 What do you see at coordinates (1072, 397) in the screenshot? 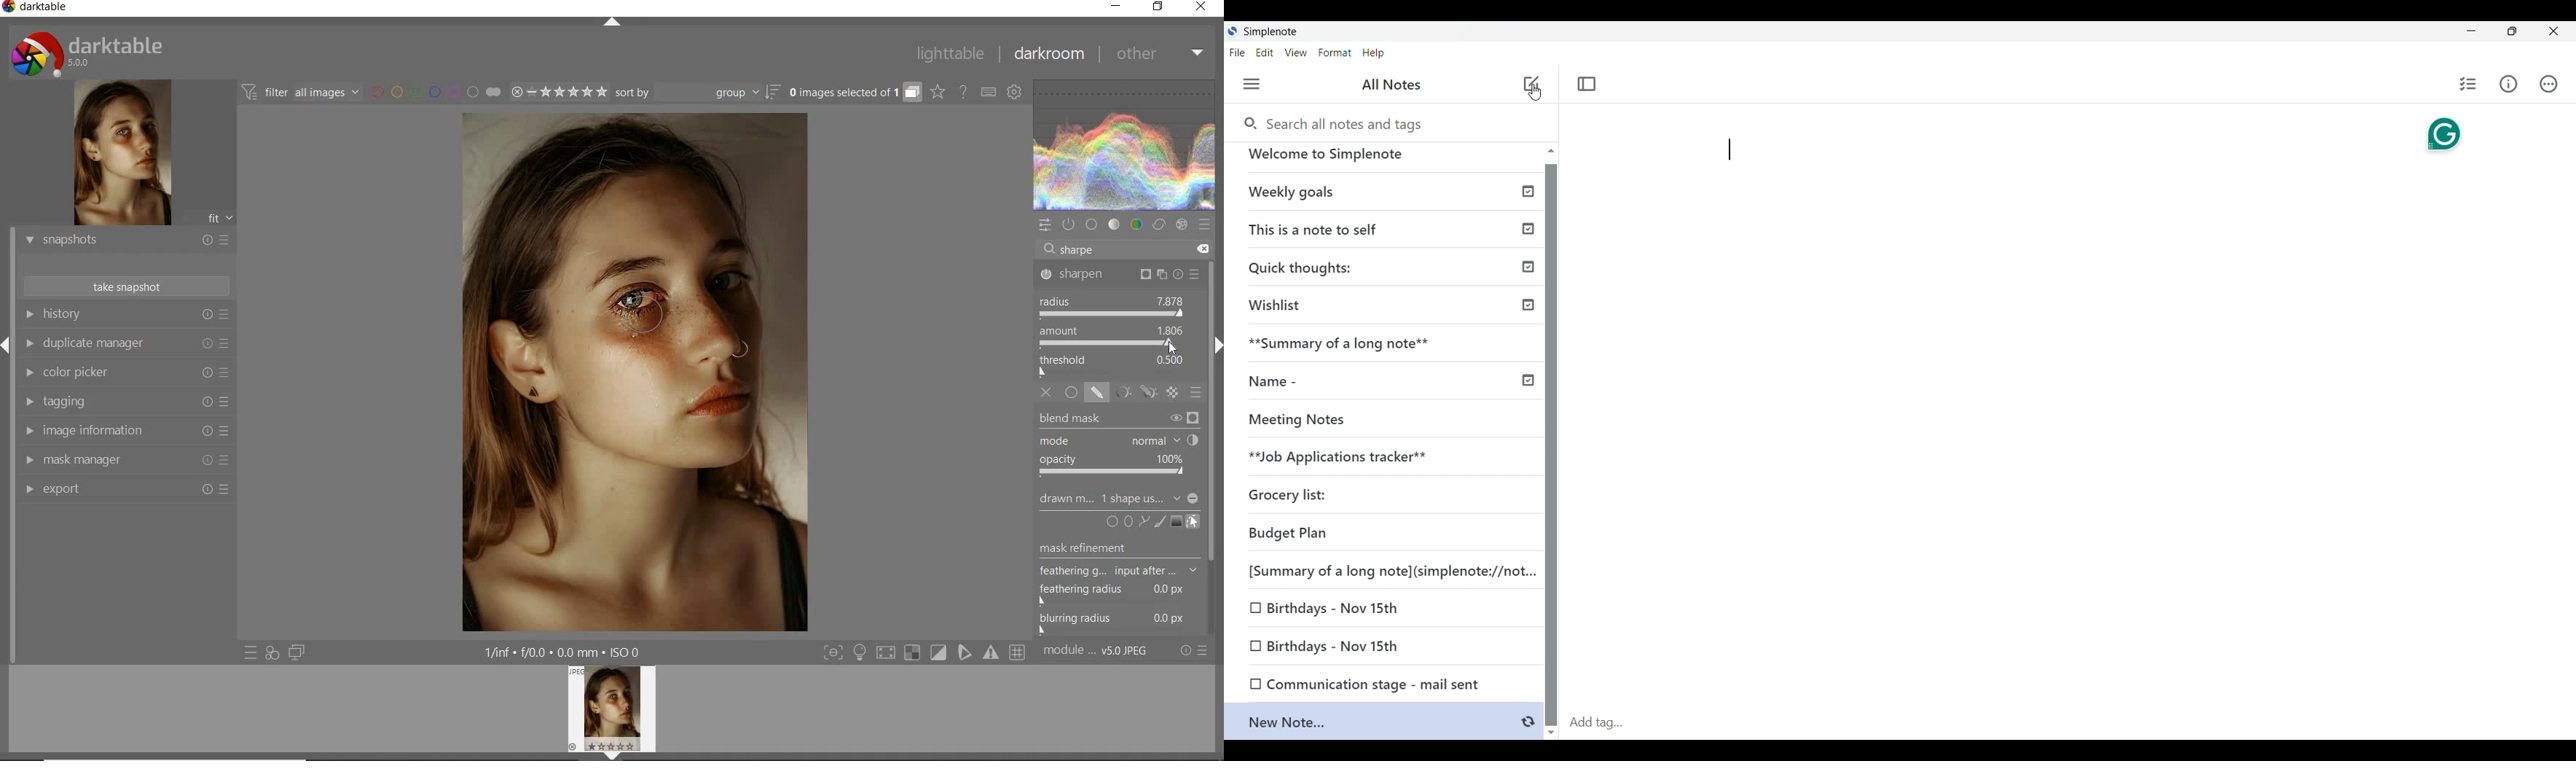
I see `UNIFORMLY` at bounding box center [1072, 397].